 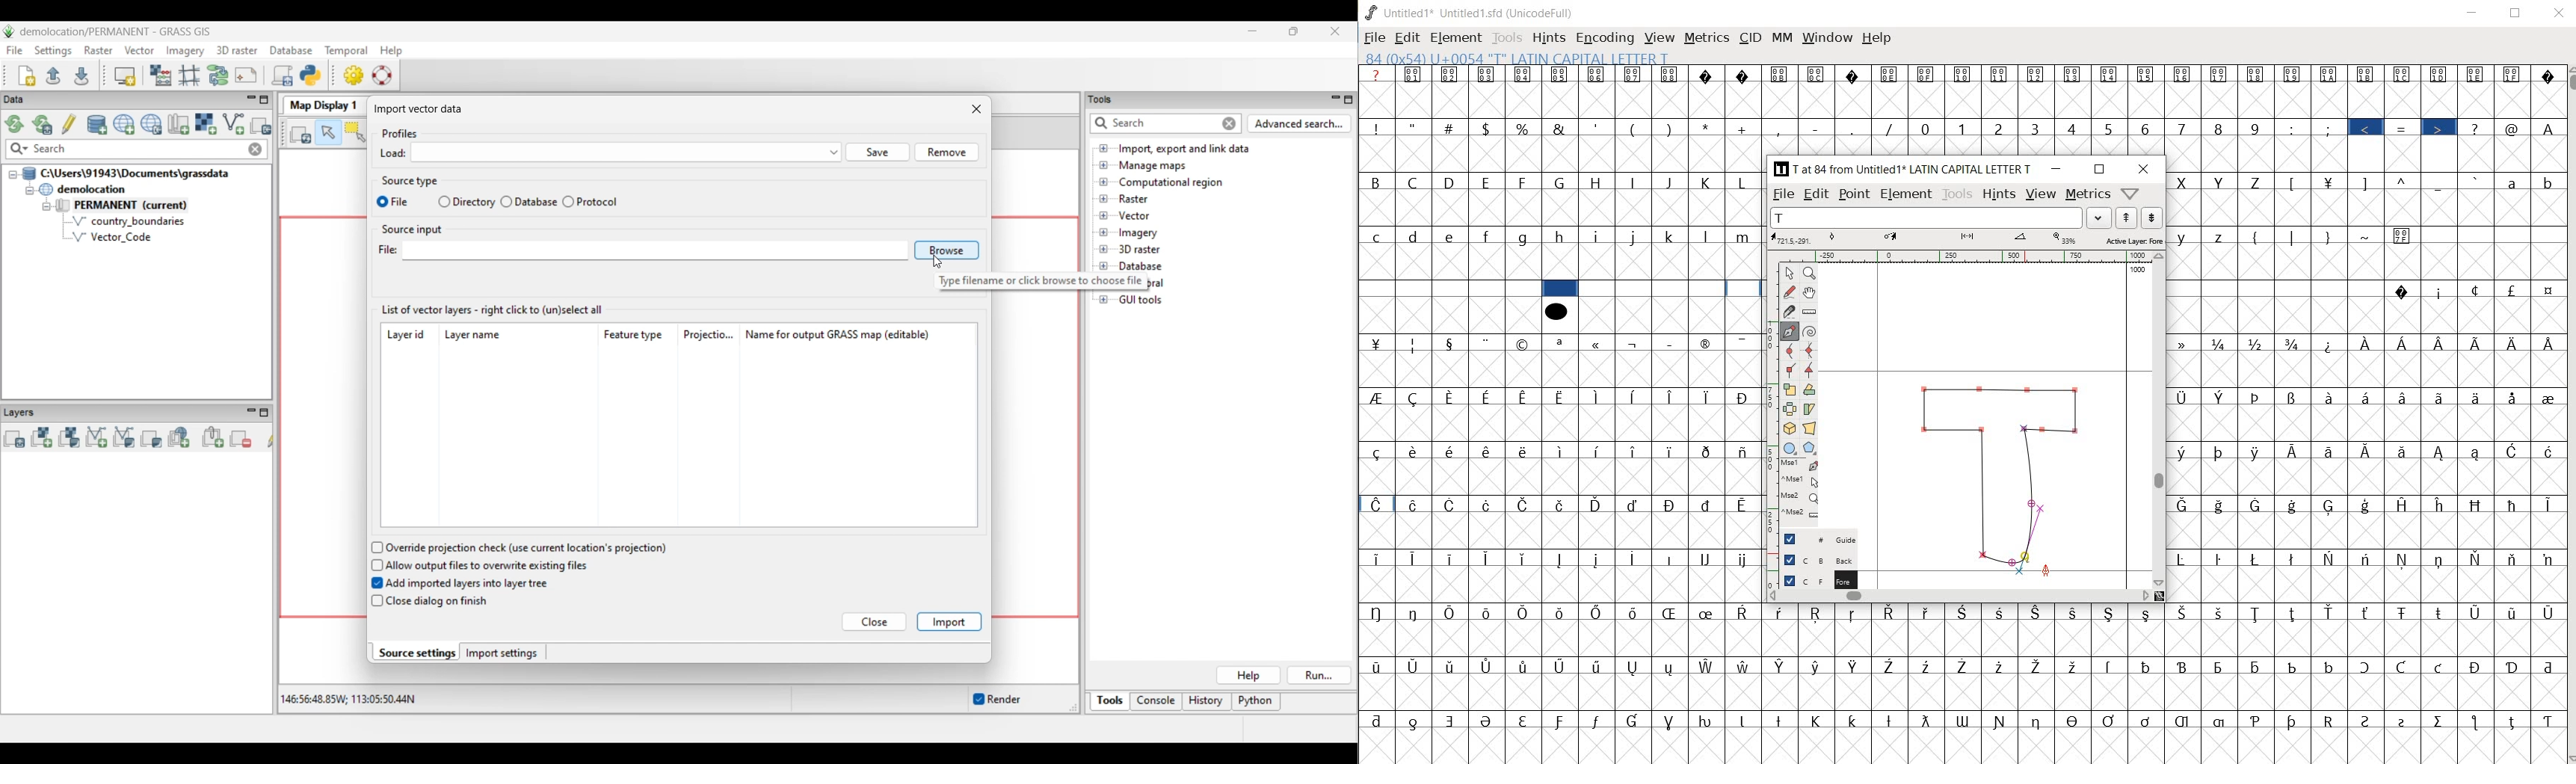 I want to click on Symbol, so click(x=2477, y=722).